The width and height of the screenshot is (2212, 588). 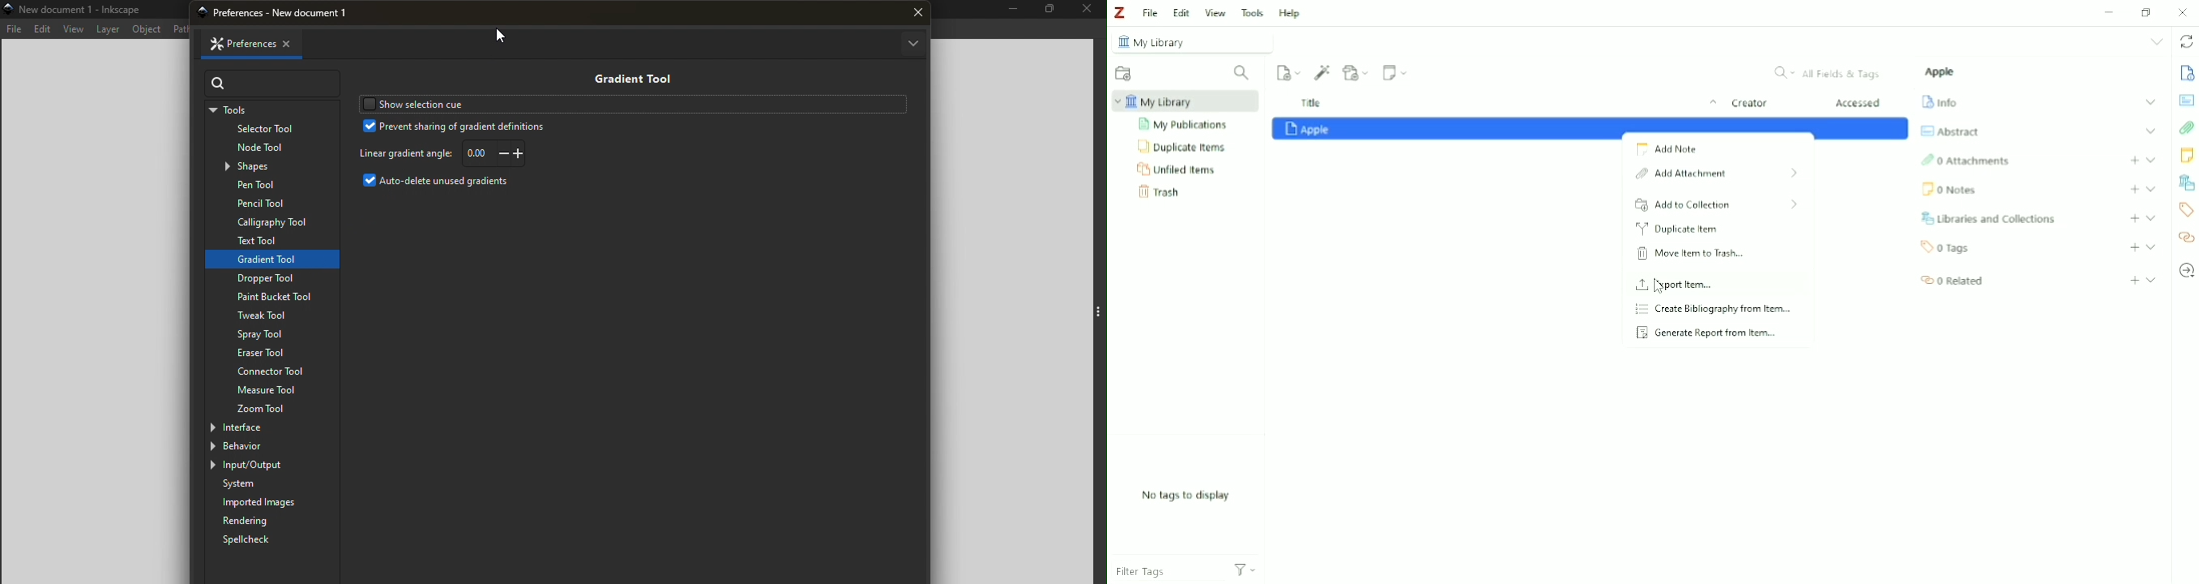 I want to click on Paint bucket tool, so click(x=267, y=297).